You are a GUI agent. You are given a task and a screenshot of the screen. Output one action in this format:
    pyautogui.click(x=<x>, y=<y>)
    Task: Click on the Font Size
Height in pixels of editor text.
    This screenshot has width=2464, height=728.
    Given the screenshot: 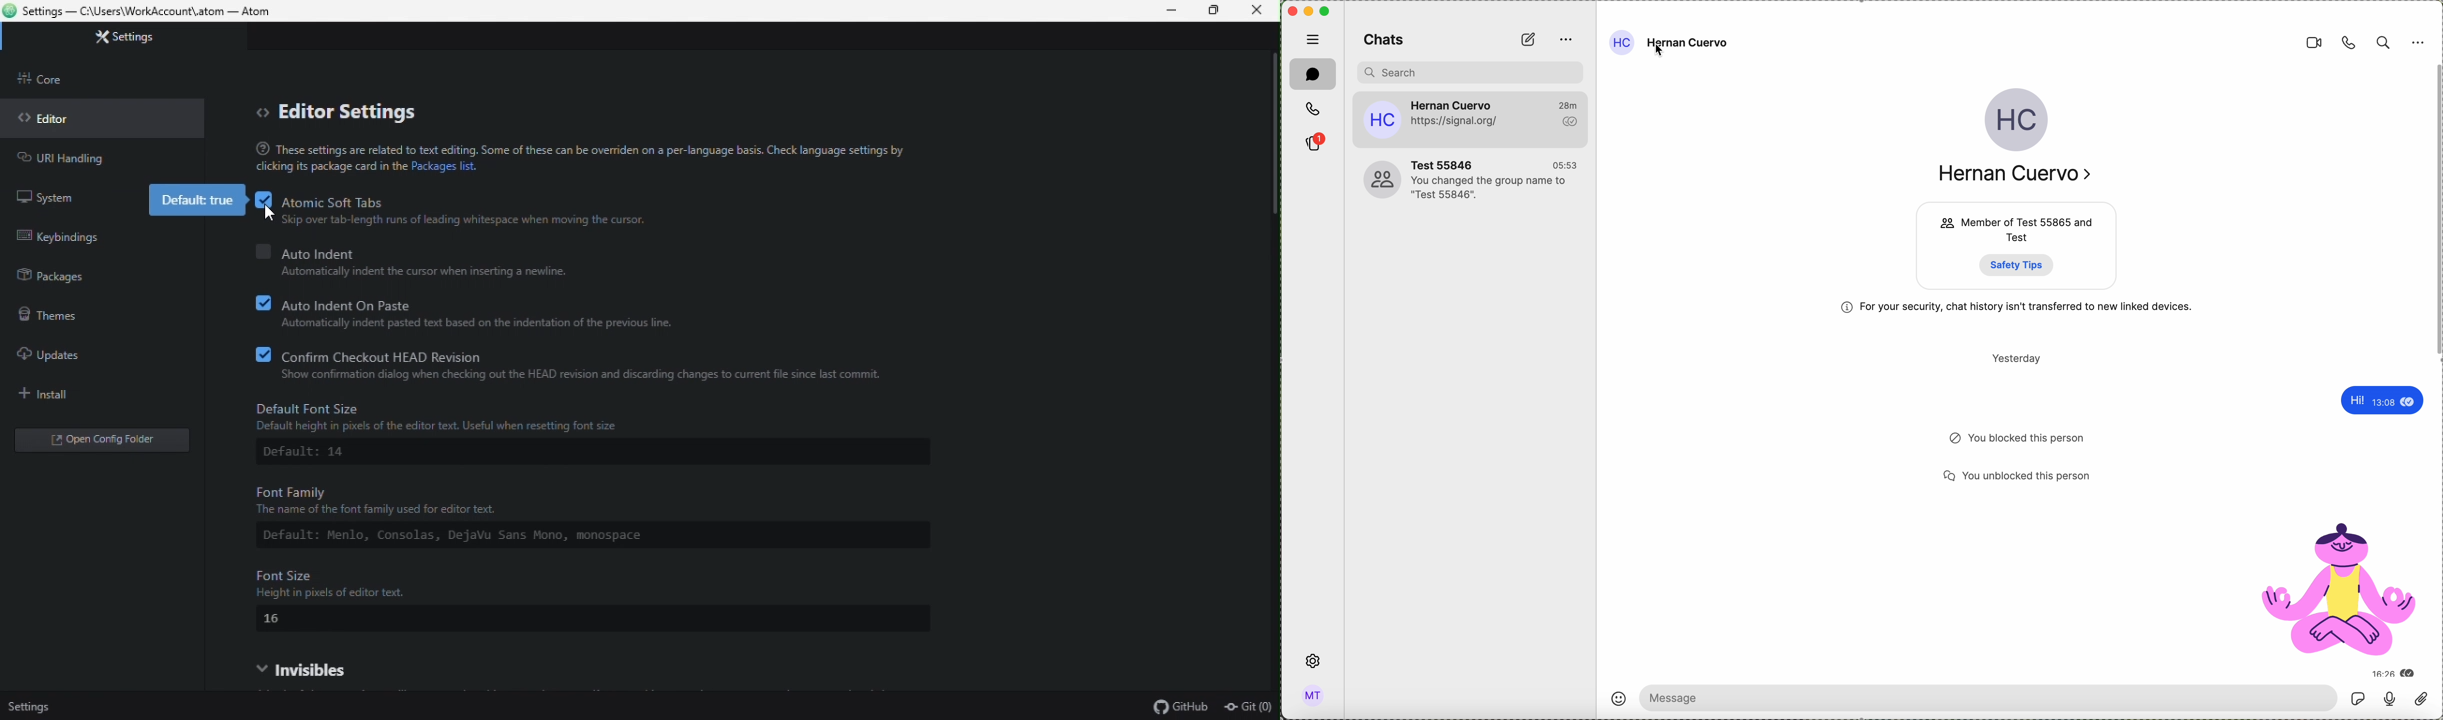 What is the action you would take?
    pyautogui.click(x=588, y=577)
    